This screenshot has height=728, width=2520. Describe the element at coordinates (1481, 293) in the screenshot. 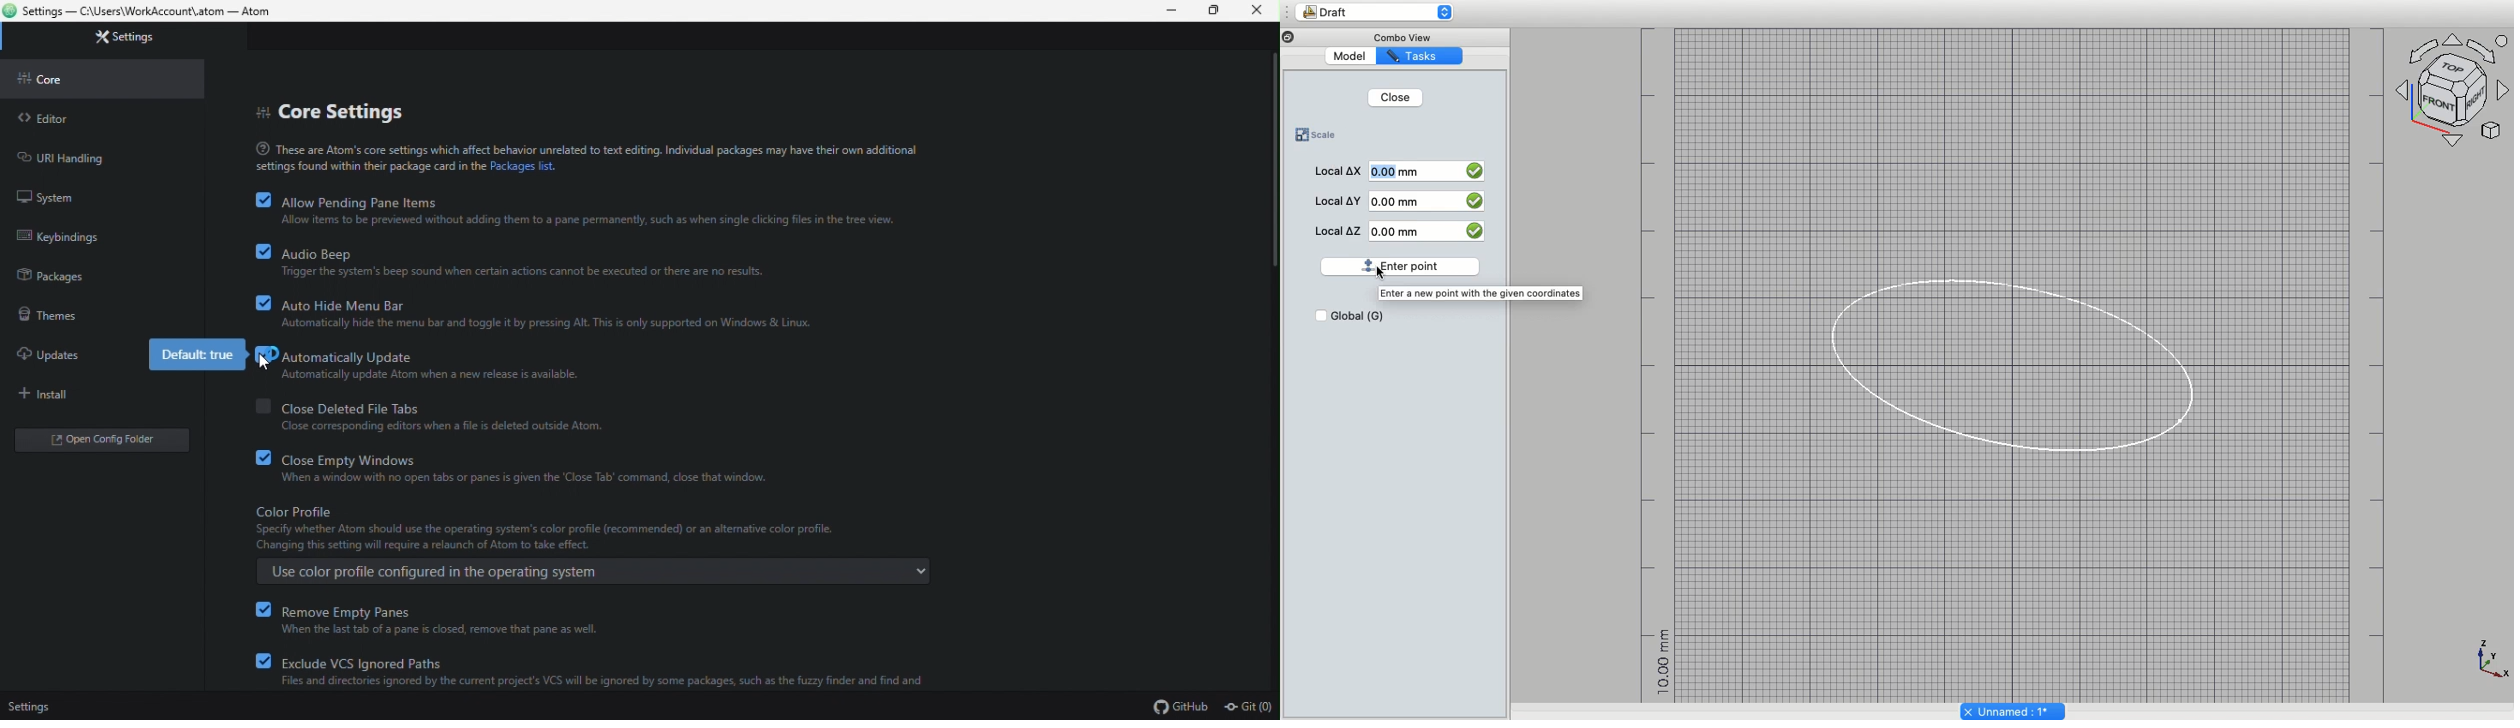

I see `Enter a new point with the given coordinates` at that location.